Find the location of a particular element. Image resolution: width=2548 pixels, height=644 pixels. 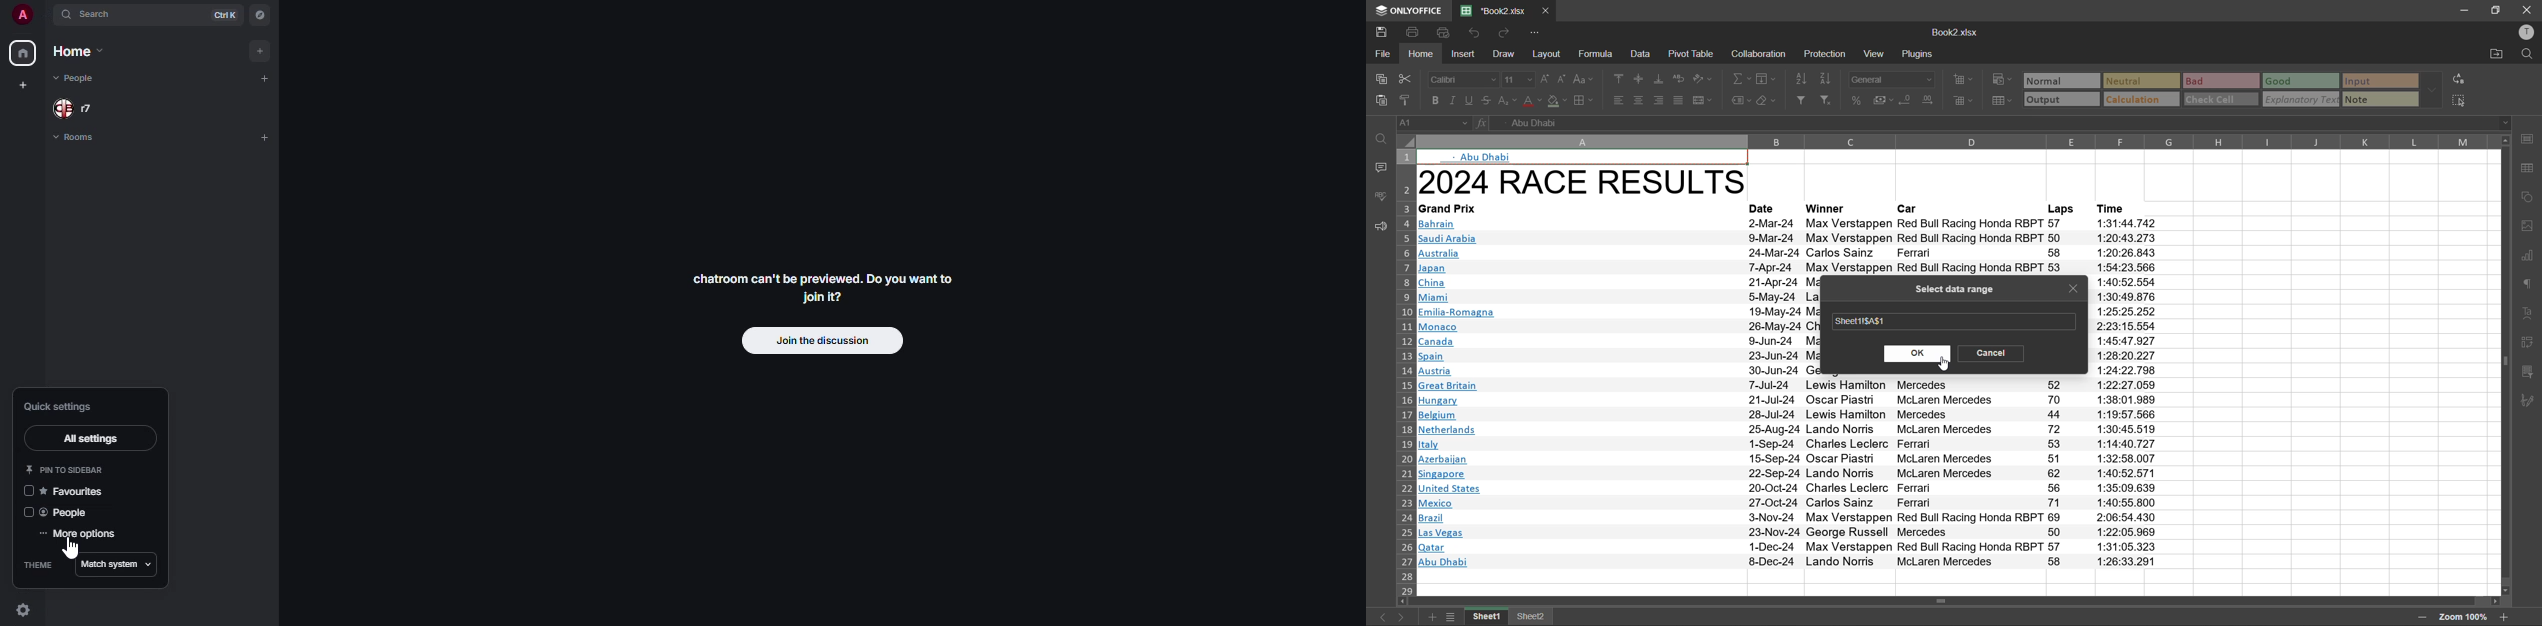

rooms is located at coordinates (82, 137).